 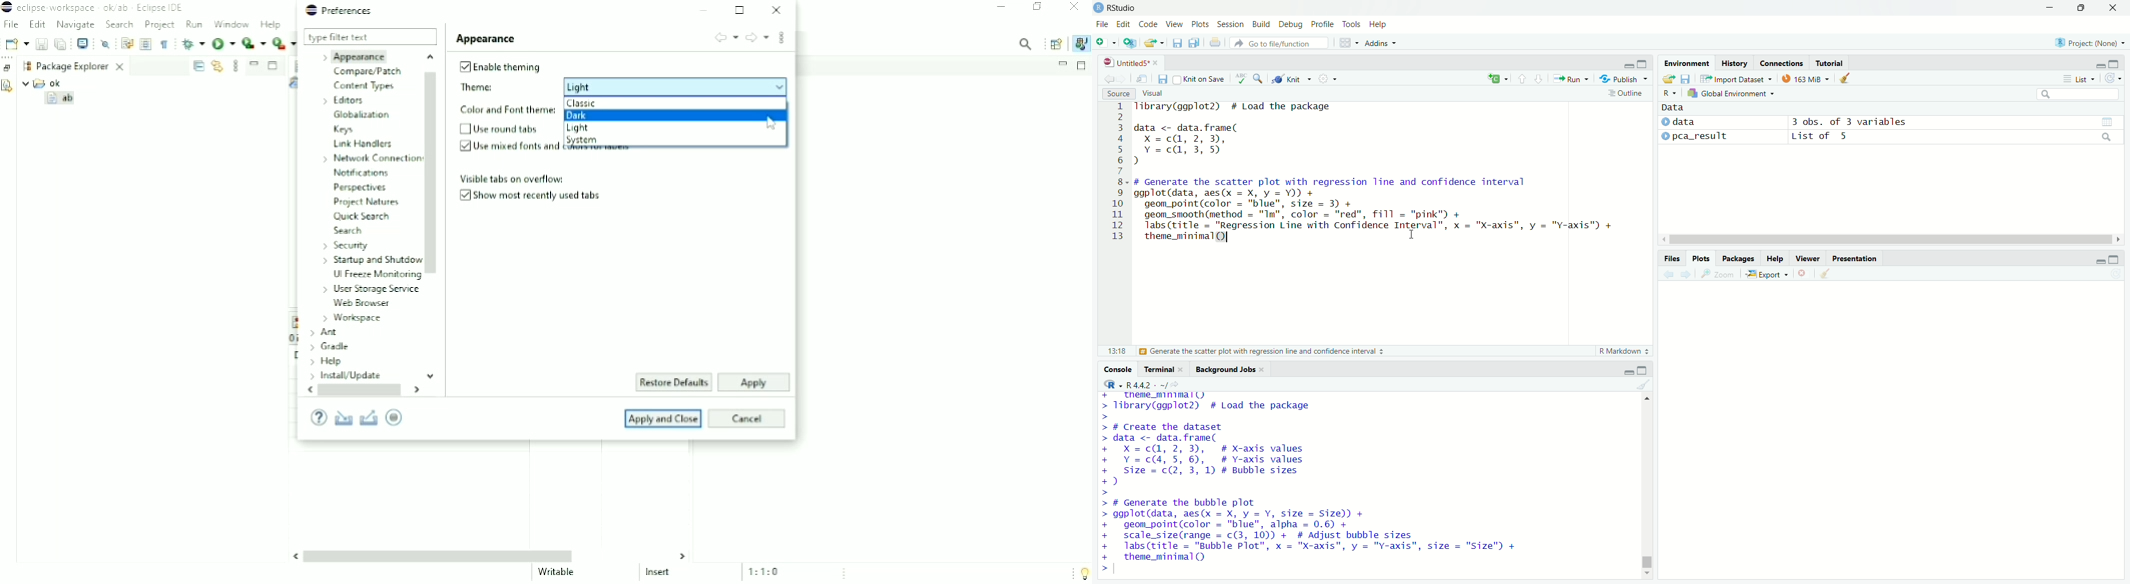 I want to click on + _ theme_mnimall)

> library(ggplot2) # Load the package

>

> # Create the dataset

> data <- data.frame(

+ X=c@, 2,3), # X-axis values

+ Y=c(4, 5, 6), # Y-axis values

+ Size = c(2, 3, 1) # Bubble sizes

+)

>

> # Generate the bubble plot

> ggplot(data, aes(x = X, y = Y, size = Size)) +

+ geom_point(color = "blue", alpha = 0.6) +

+ scale_size(range = c(3, 10)) + # Adjust bubble sizes
+ labs(title = "Bubble Plot", x = "X-axis", y = "Y-axis", size = "Size") +
+ theme_minimal()

>, so click(x=1313, y=483).